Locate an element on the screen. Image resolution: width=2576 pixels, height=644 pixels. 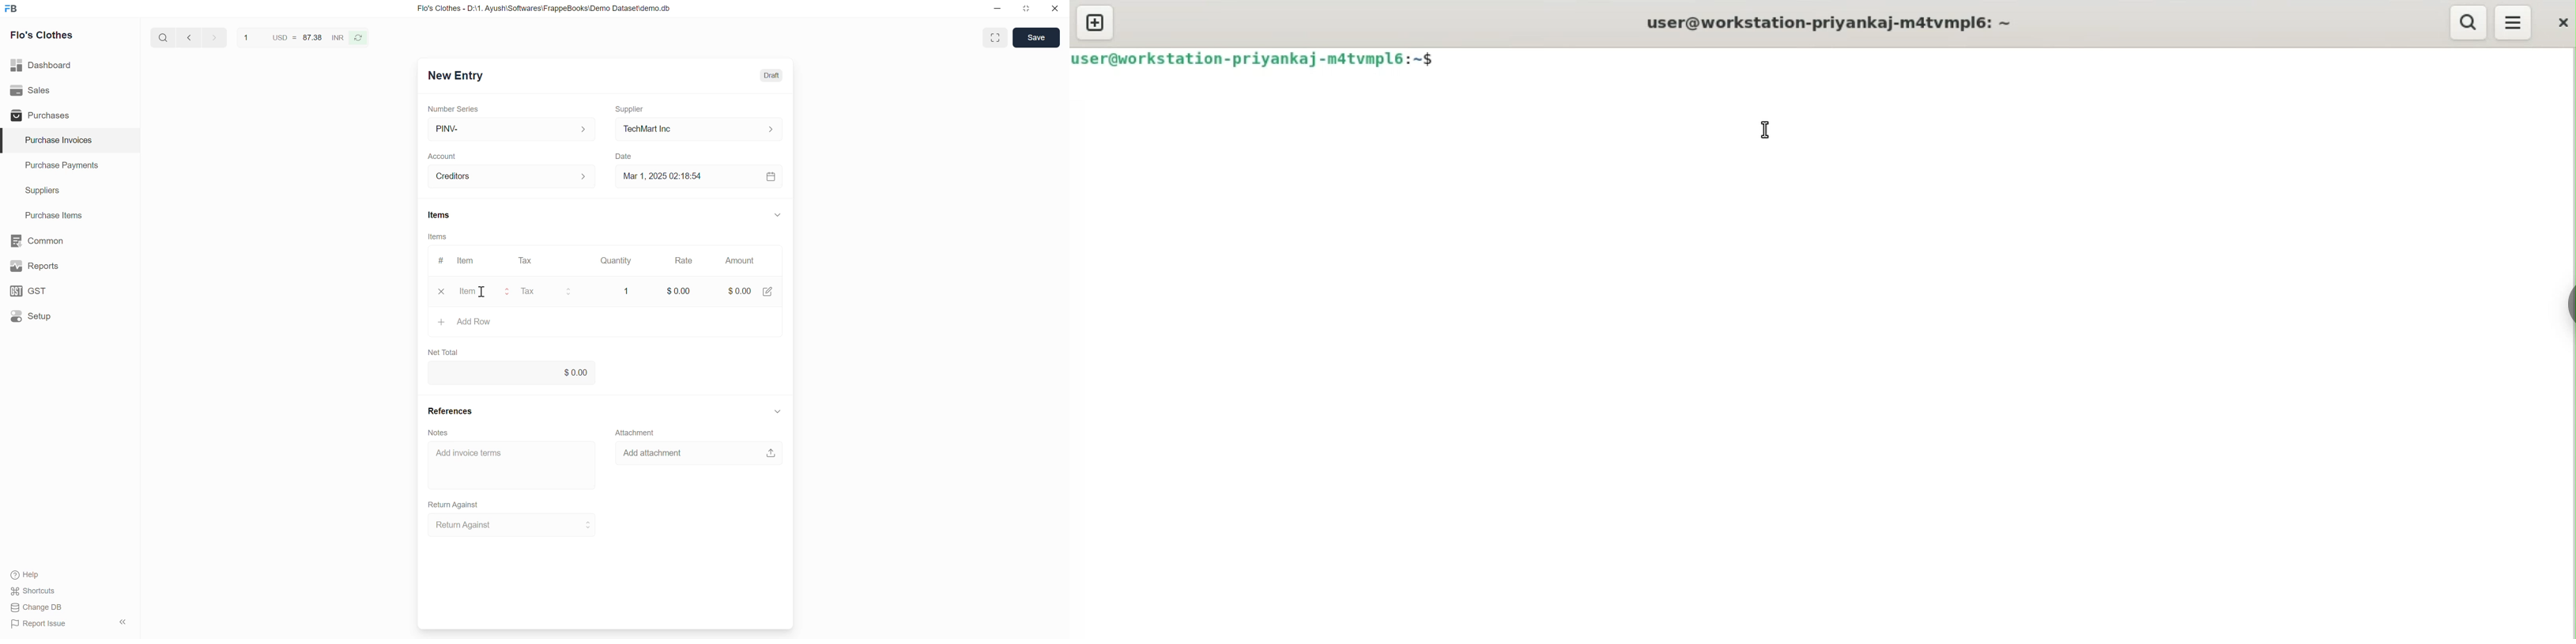
Collapse is located at coordinates (122, 622).